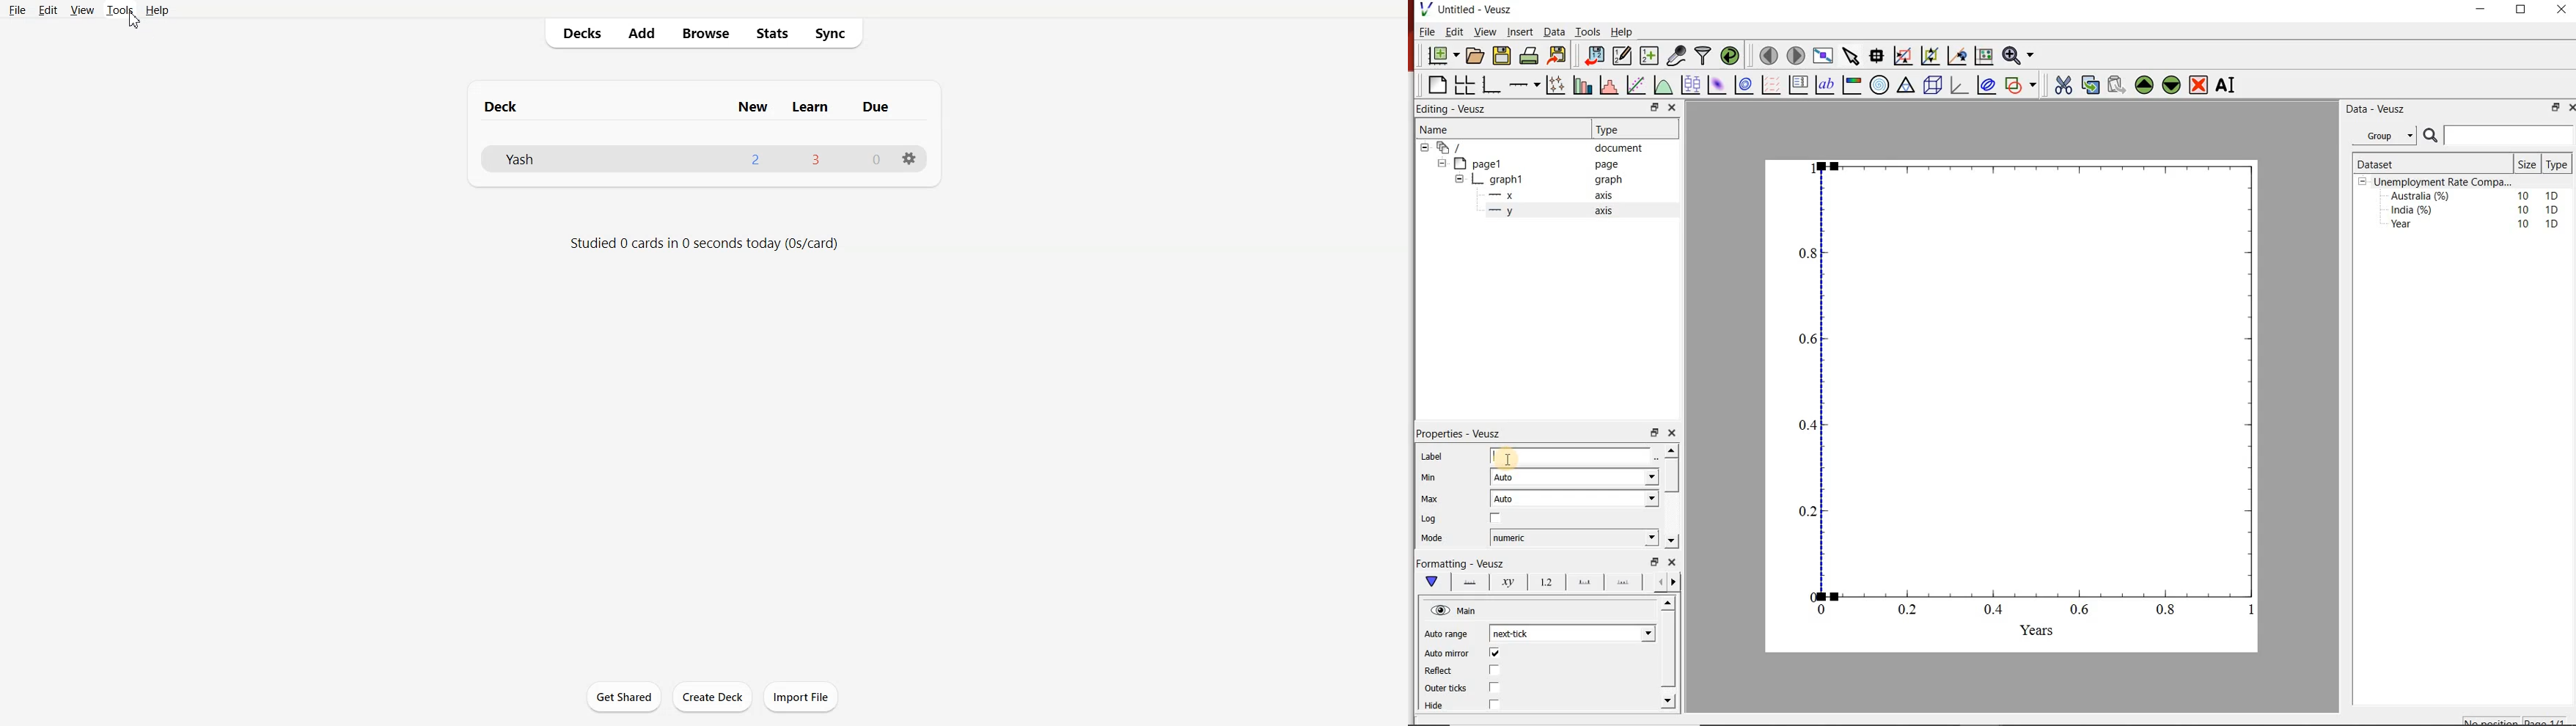  What do you see at coordinates (801, 697) in the screenshot?
I see `Import File` at bounding box center [801, 697].